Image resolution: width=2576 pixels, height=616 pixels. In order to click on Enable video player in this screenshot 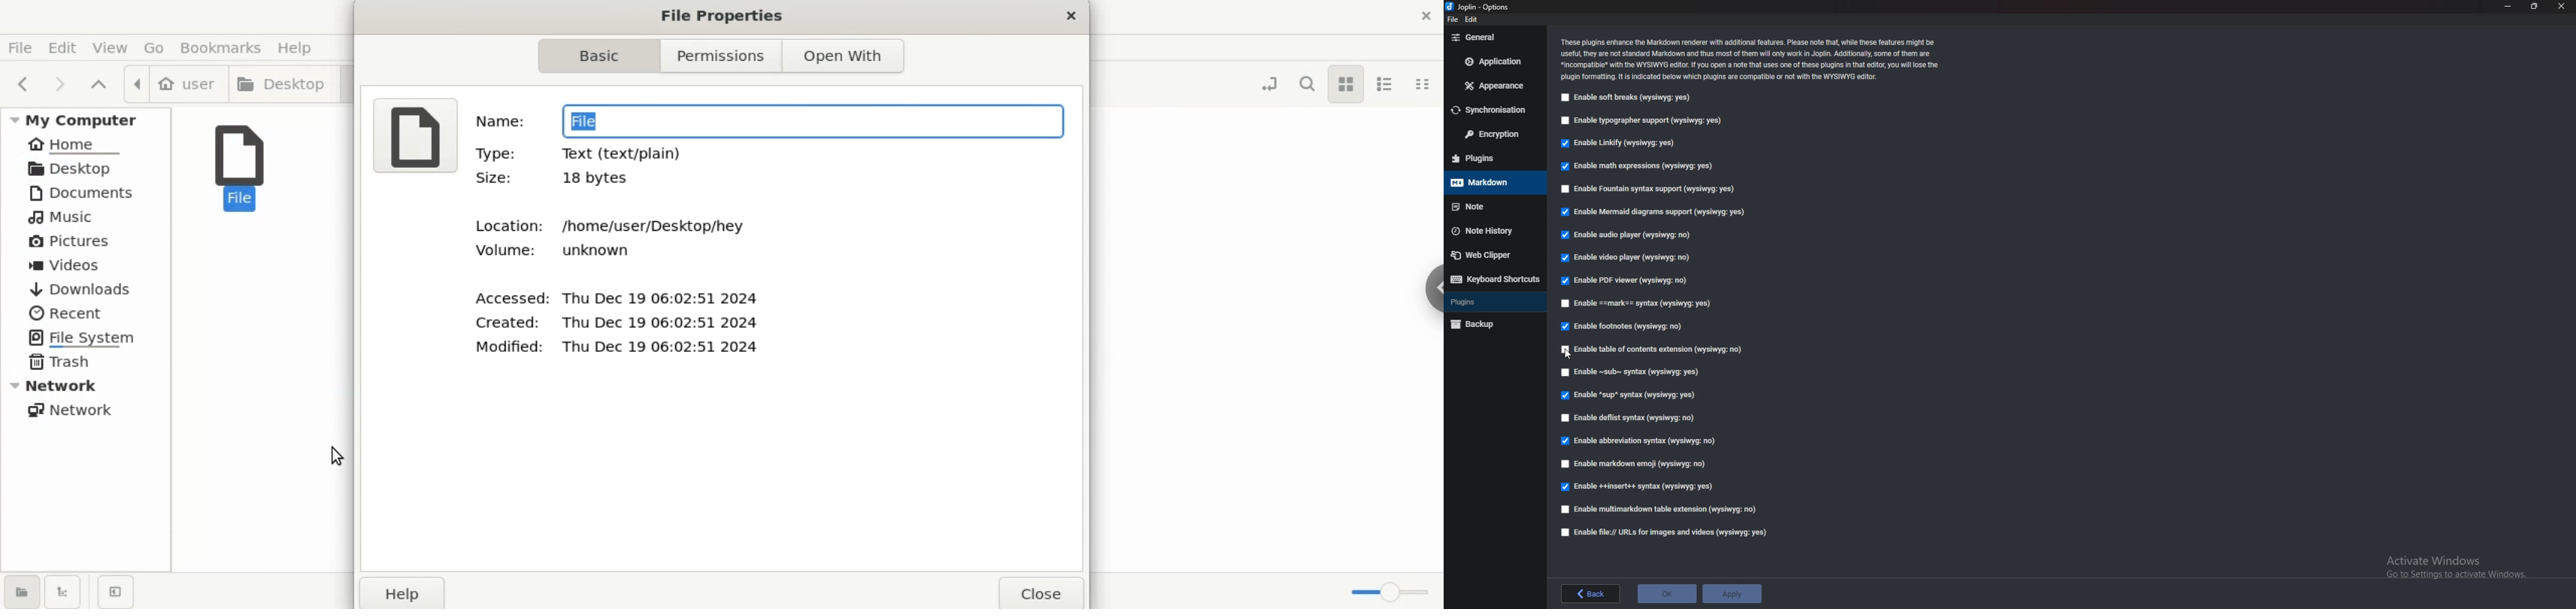, I will do `click(1626, 256)`.